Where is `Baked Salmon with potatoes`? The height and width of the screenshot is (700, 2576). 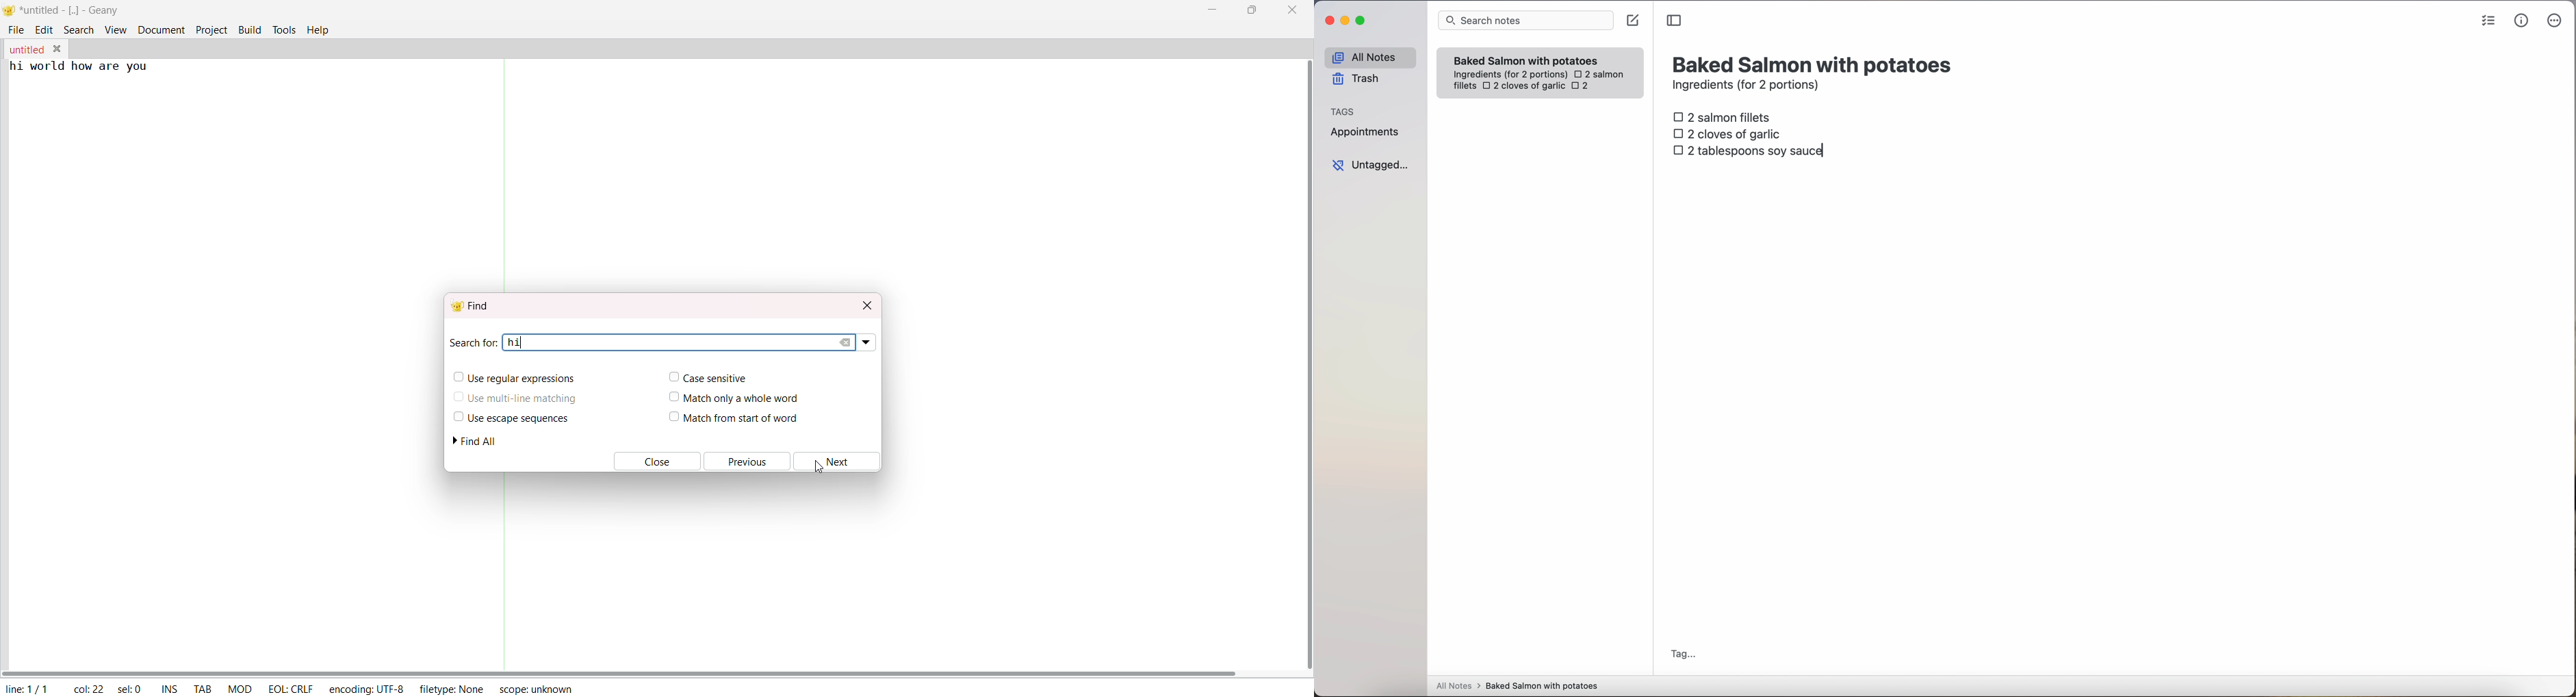
Baked Salmon with potatoes is located at coordinates (1526, 58).